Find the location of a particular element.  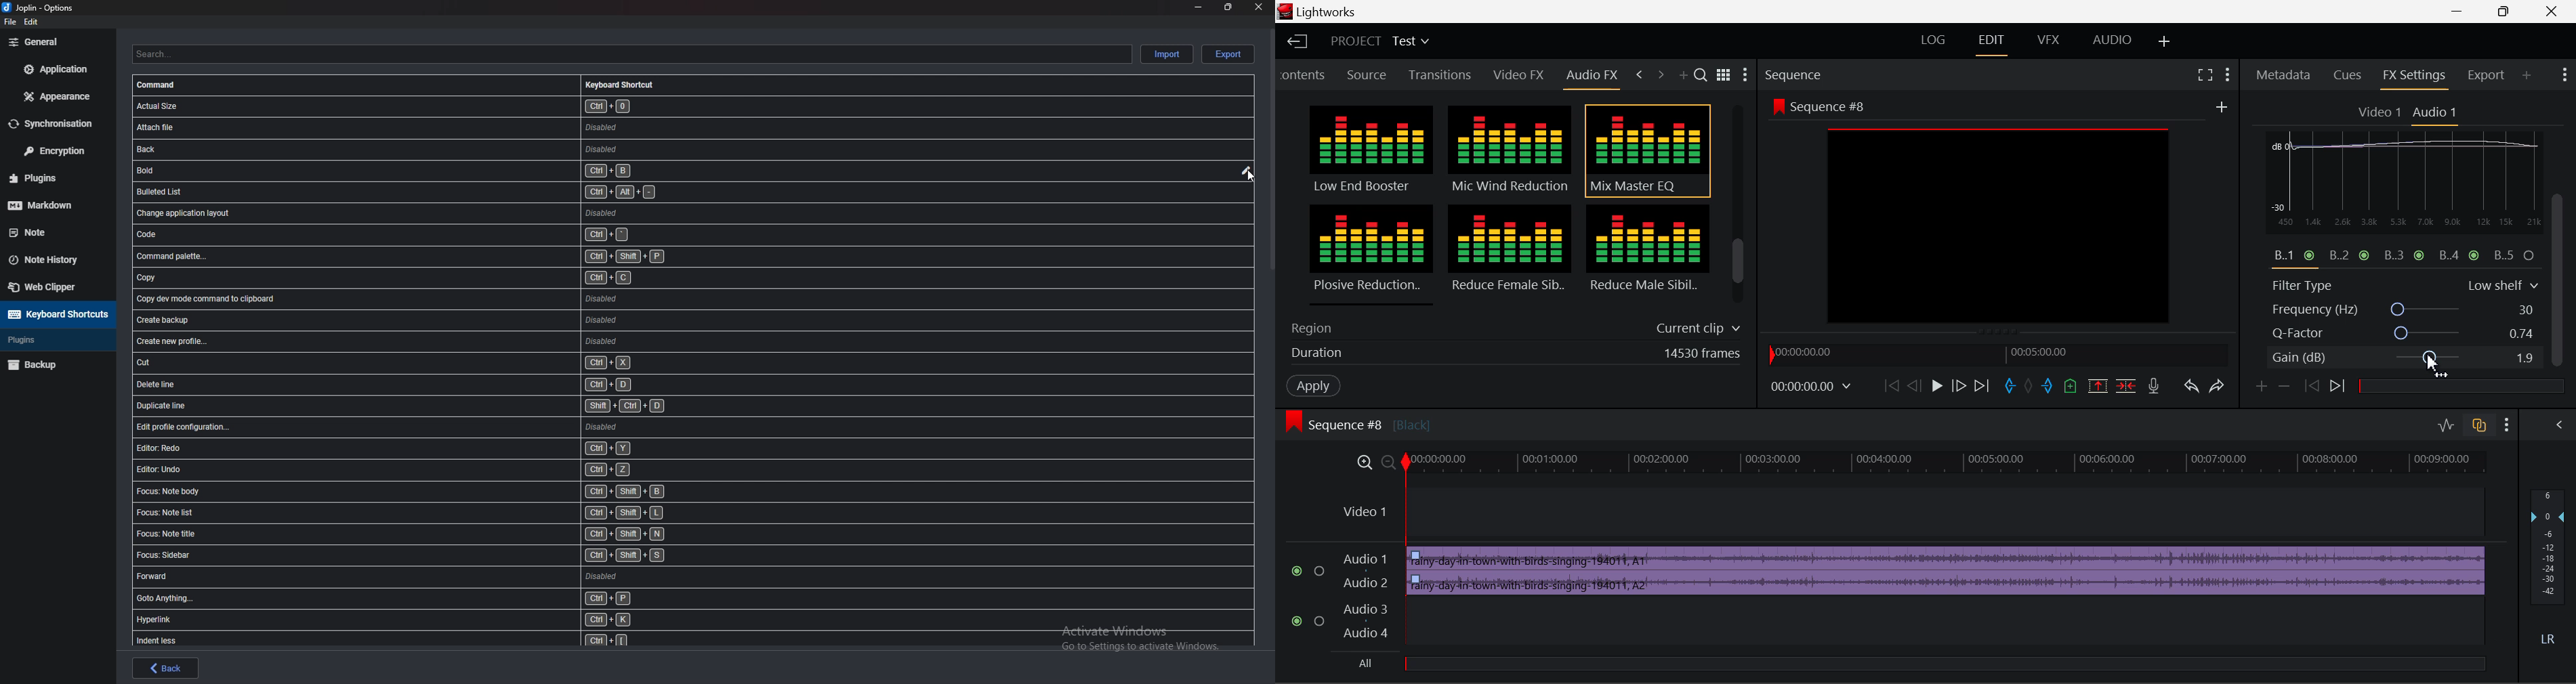

Show Settings is located at coordinates (2228, 74).